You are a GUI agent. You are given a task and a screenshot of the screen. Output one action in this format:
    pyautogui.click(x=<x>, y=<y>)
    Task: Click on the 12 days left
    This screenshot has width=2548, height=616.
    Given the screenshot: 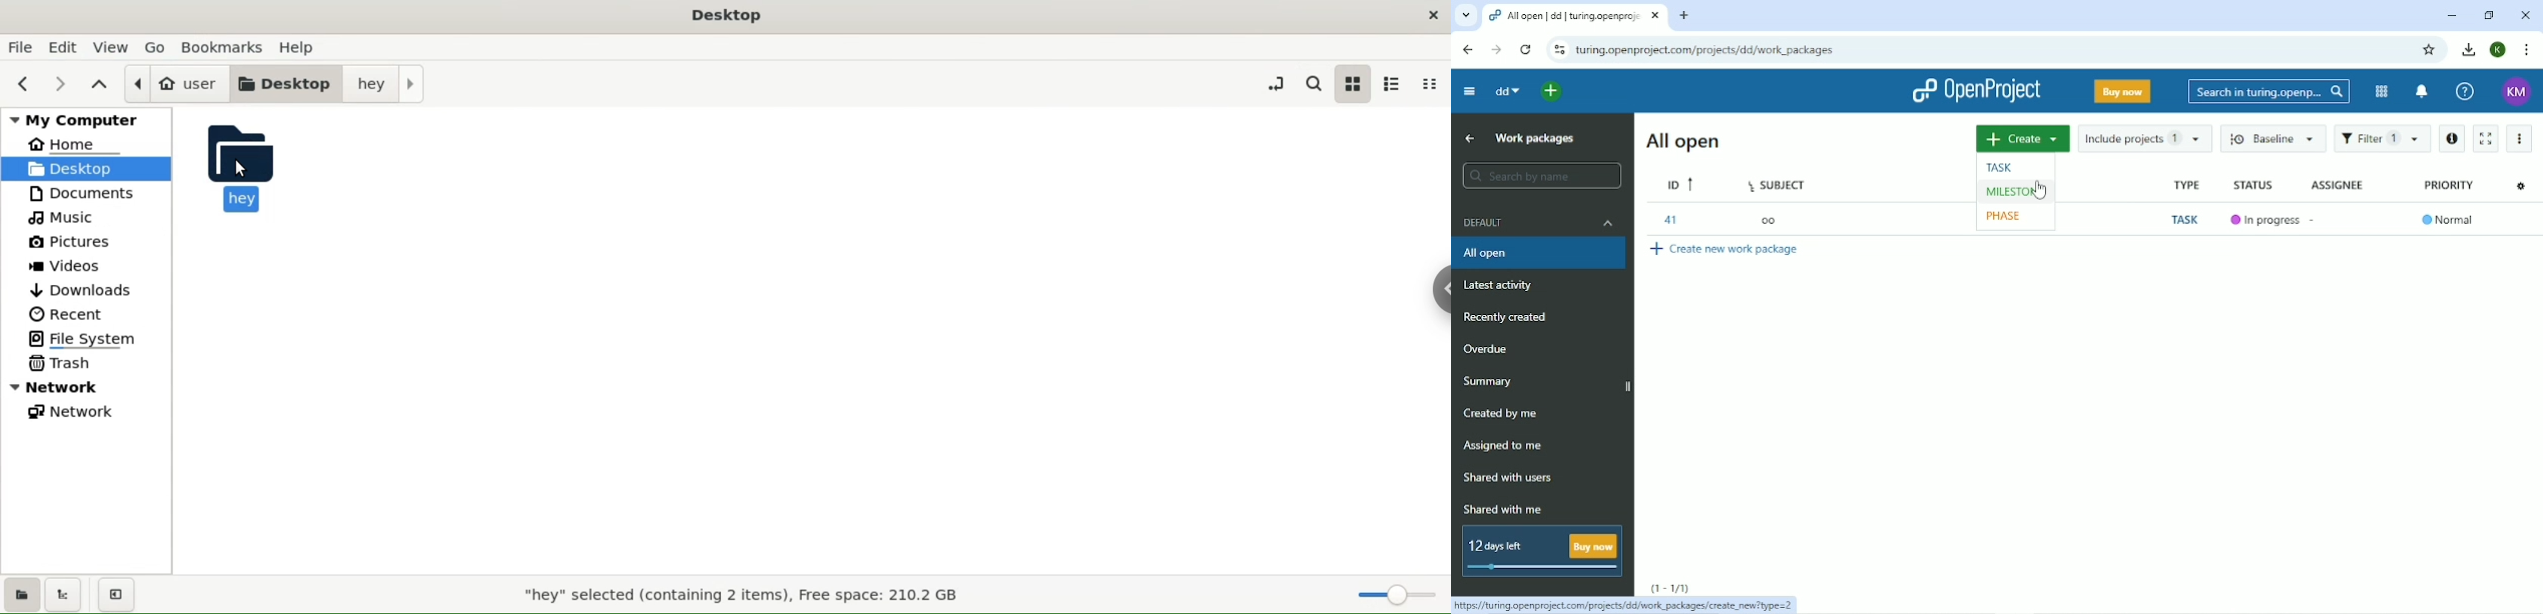 What is the action you would take?
    pyautogui.click(x=1543, y=553)
    